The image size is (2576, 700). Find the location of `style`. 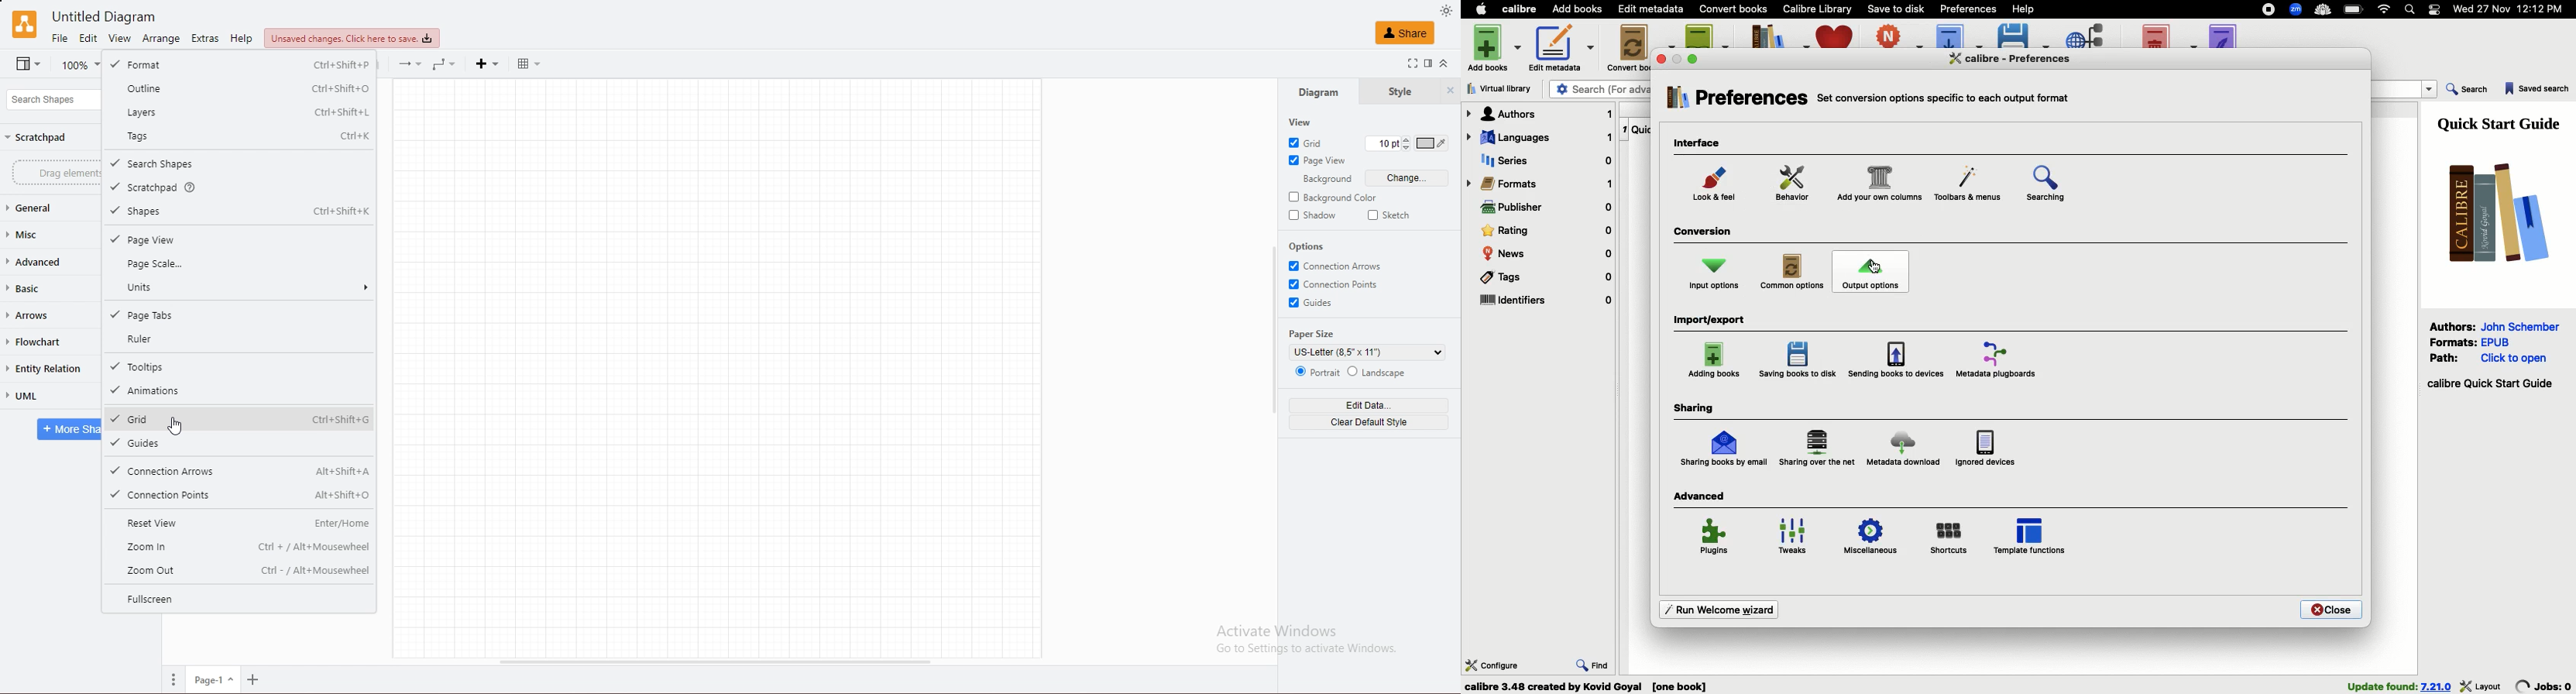

style is located at coordinates (1399, 92).